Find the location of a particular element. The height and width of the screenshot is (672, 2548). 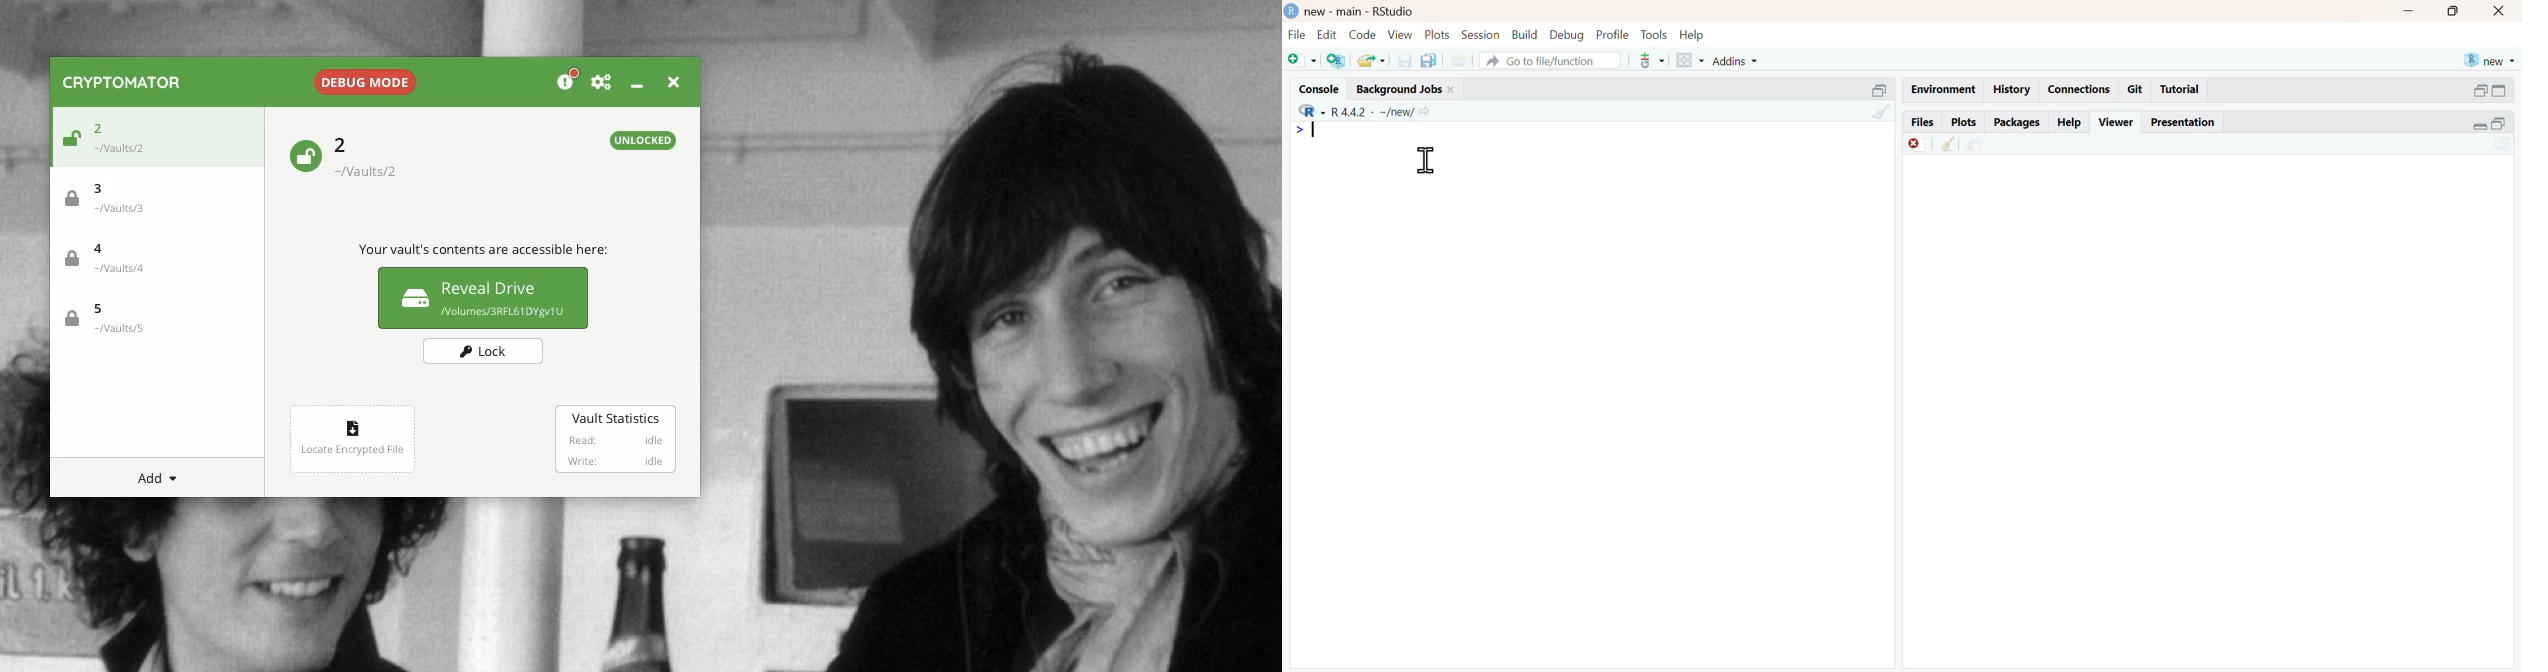

open in separate window is located at coordinates (2482, 90).